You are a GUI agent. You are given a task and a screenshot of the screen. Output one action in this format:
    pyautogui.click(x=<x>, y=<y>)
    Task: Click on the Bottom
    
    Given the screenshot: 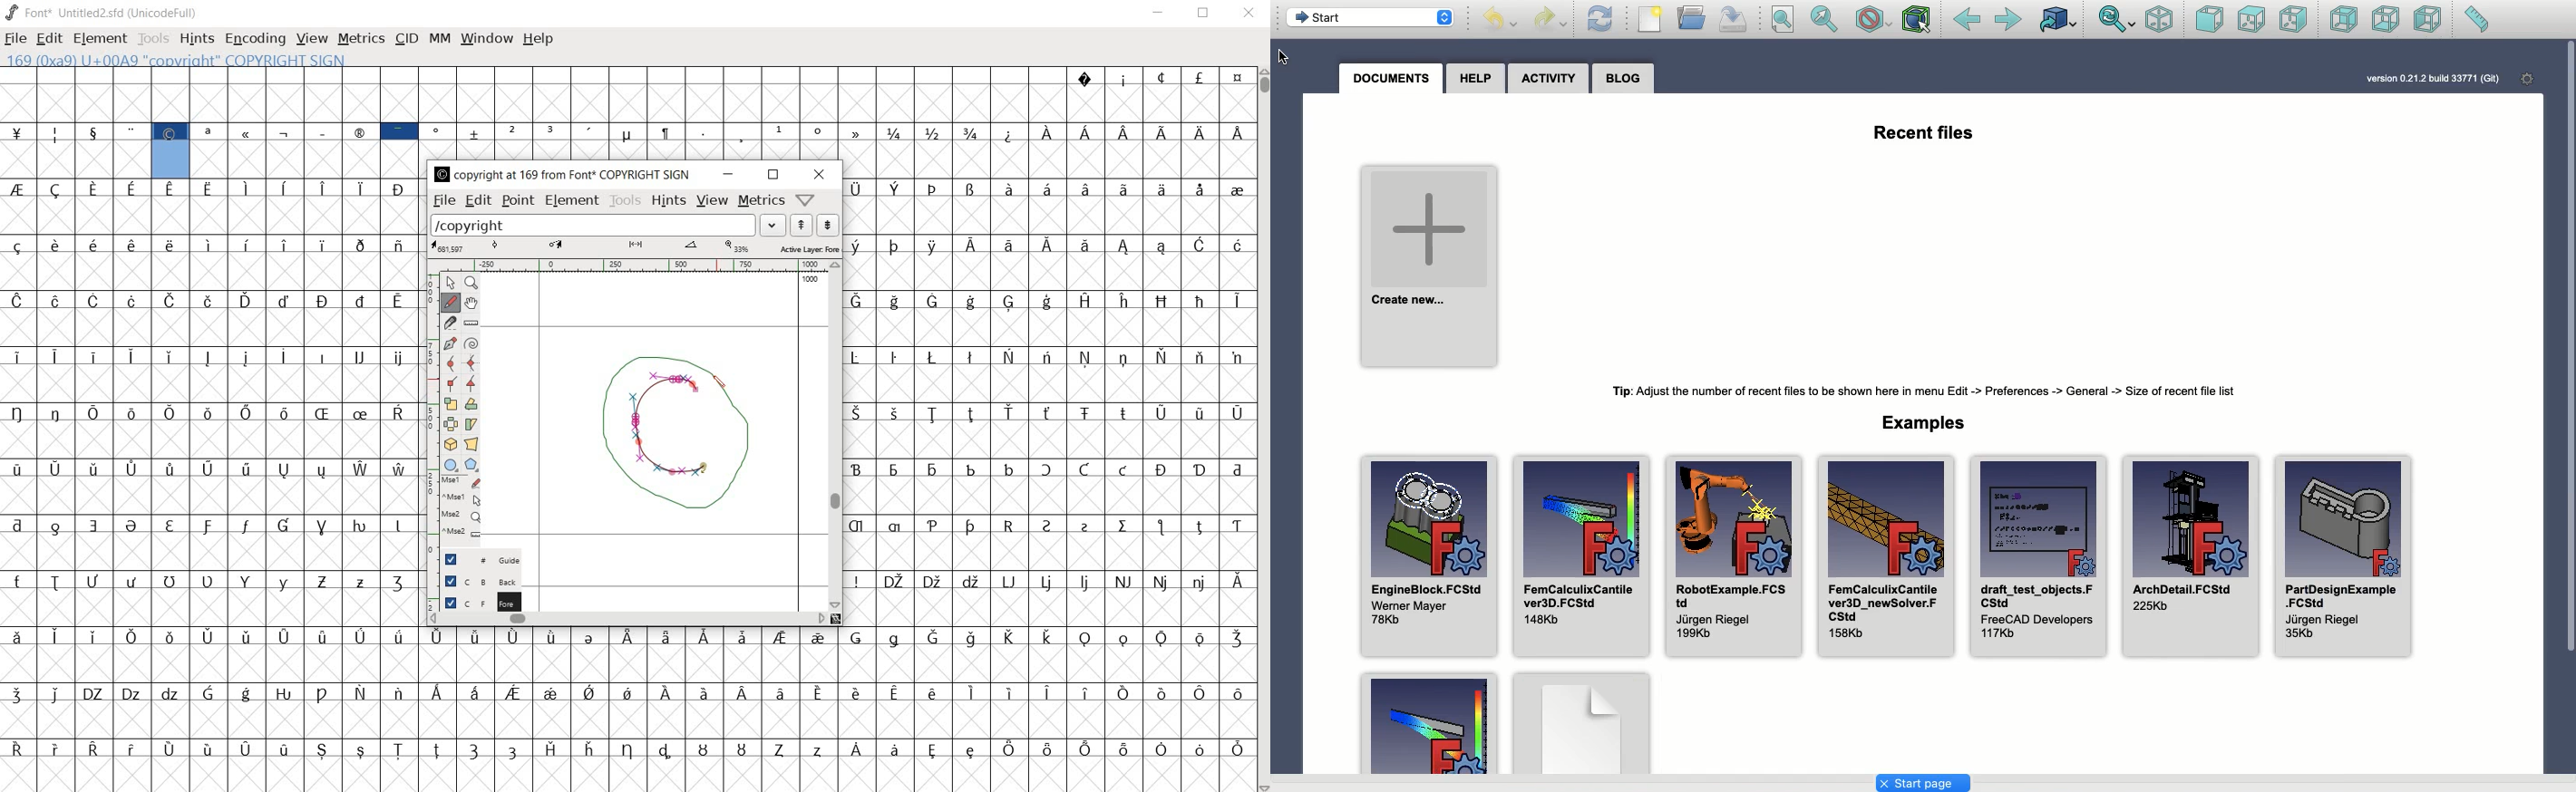 What is the action you would take?
    pyautogui.click(x=2386, y=20)
    